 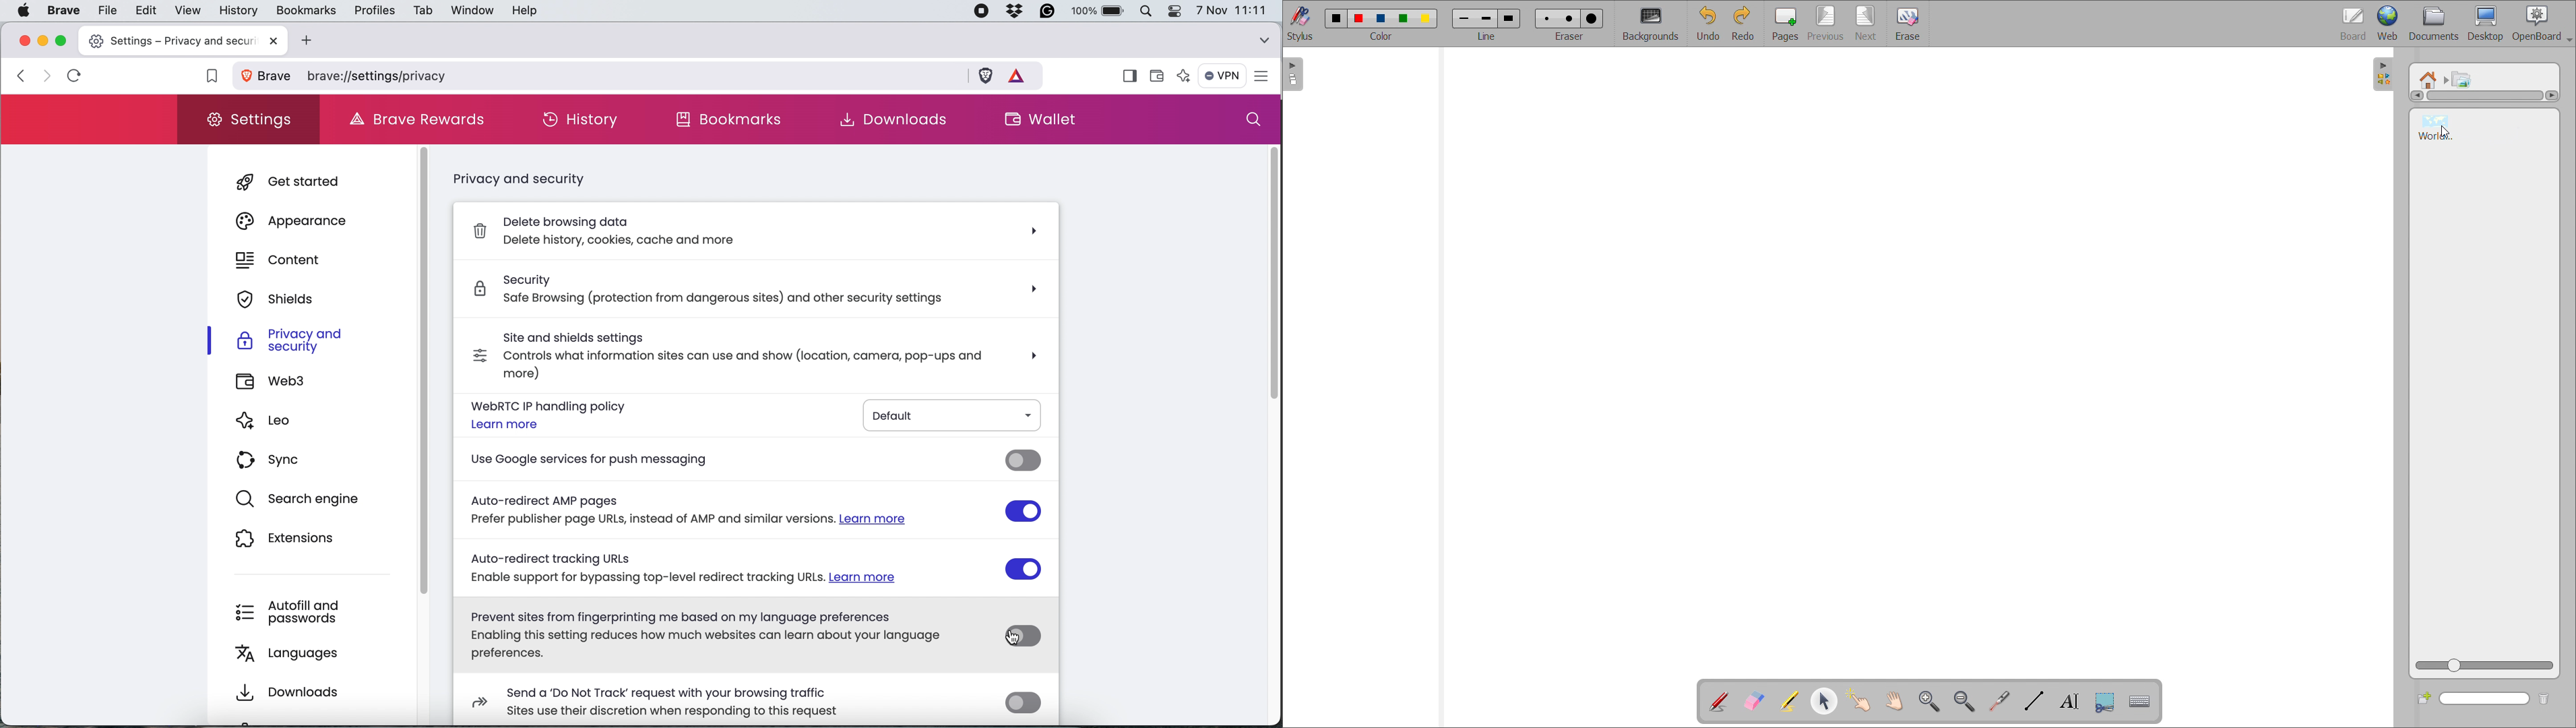 I want to click on highlight, so click(x=1790, y=702).